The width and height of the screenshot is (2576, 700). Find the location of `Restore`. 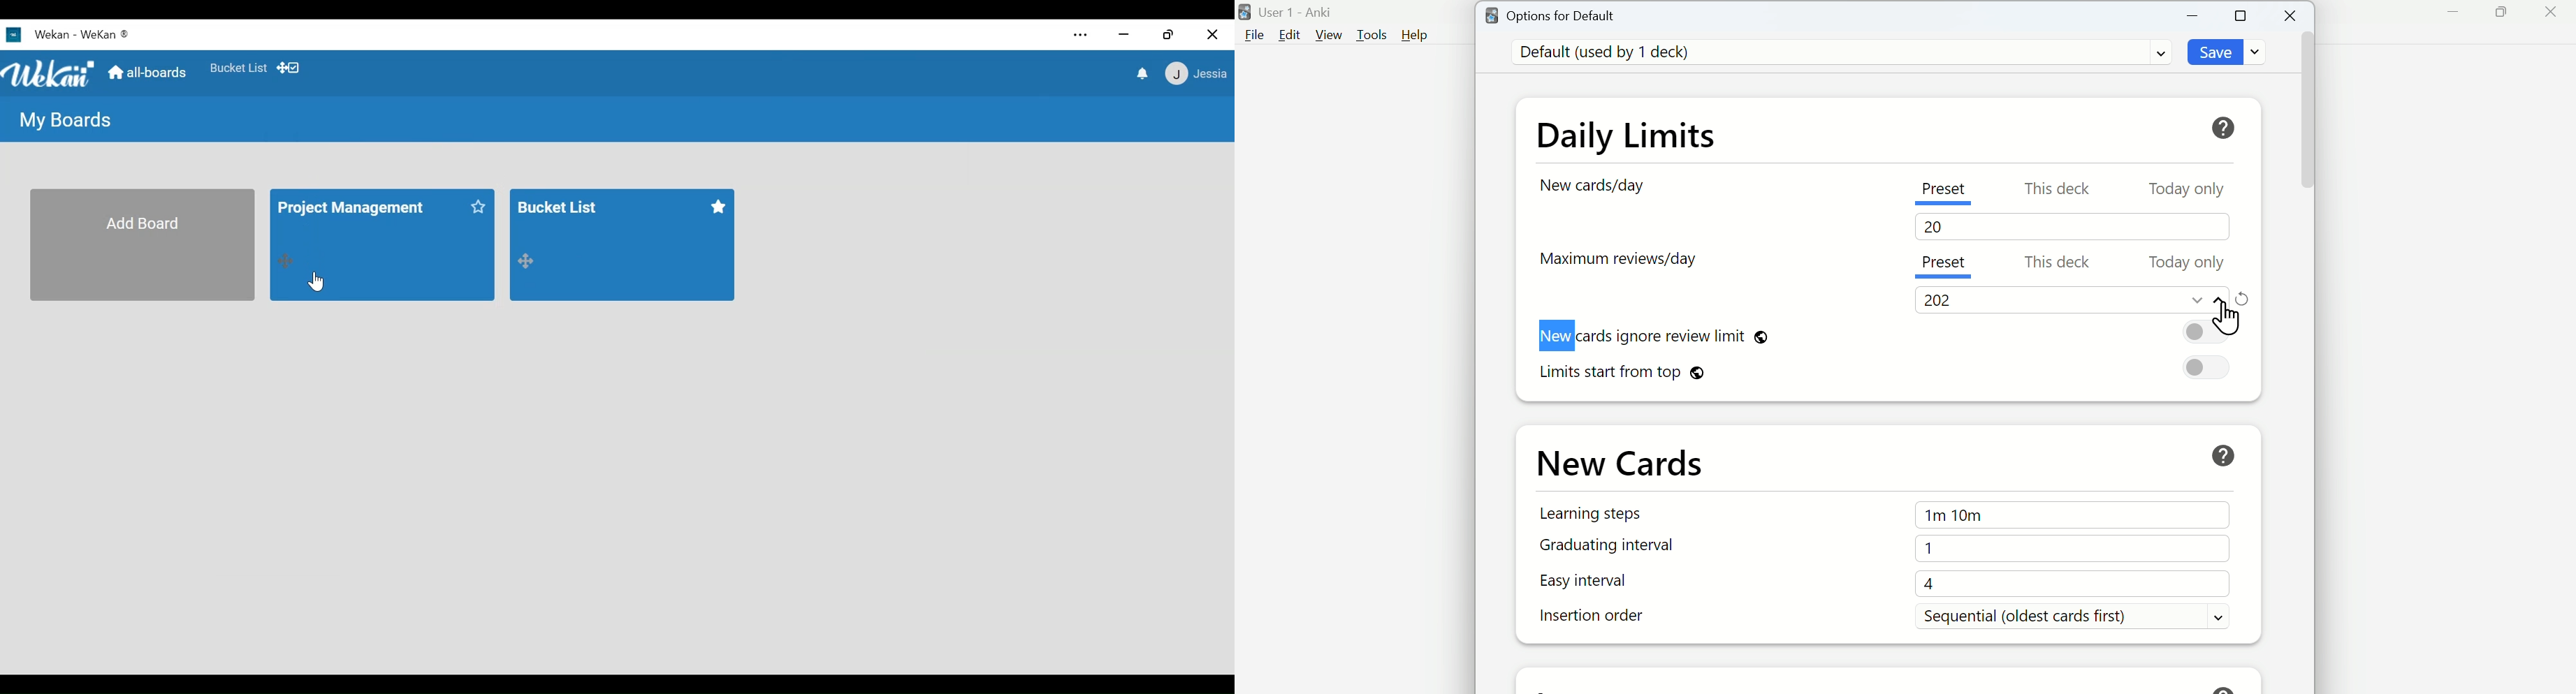

Restore is located at coordinates (1166, 35).